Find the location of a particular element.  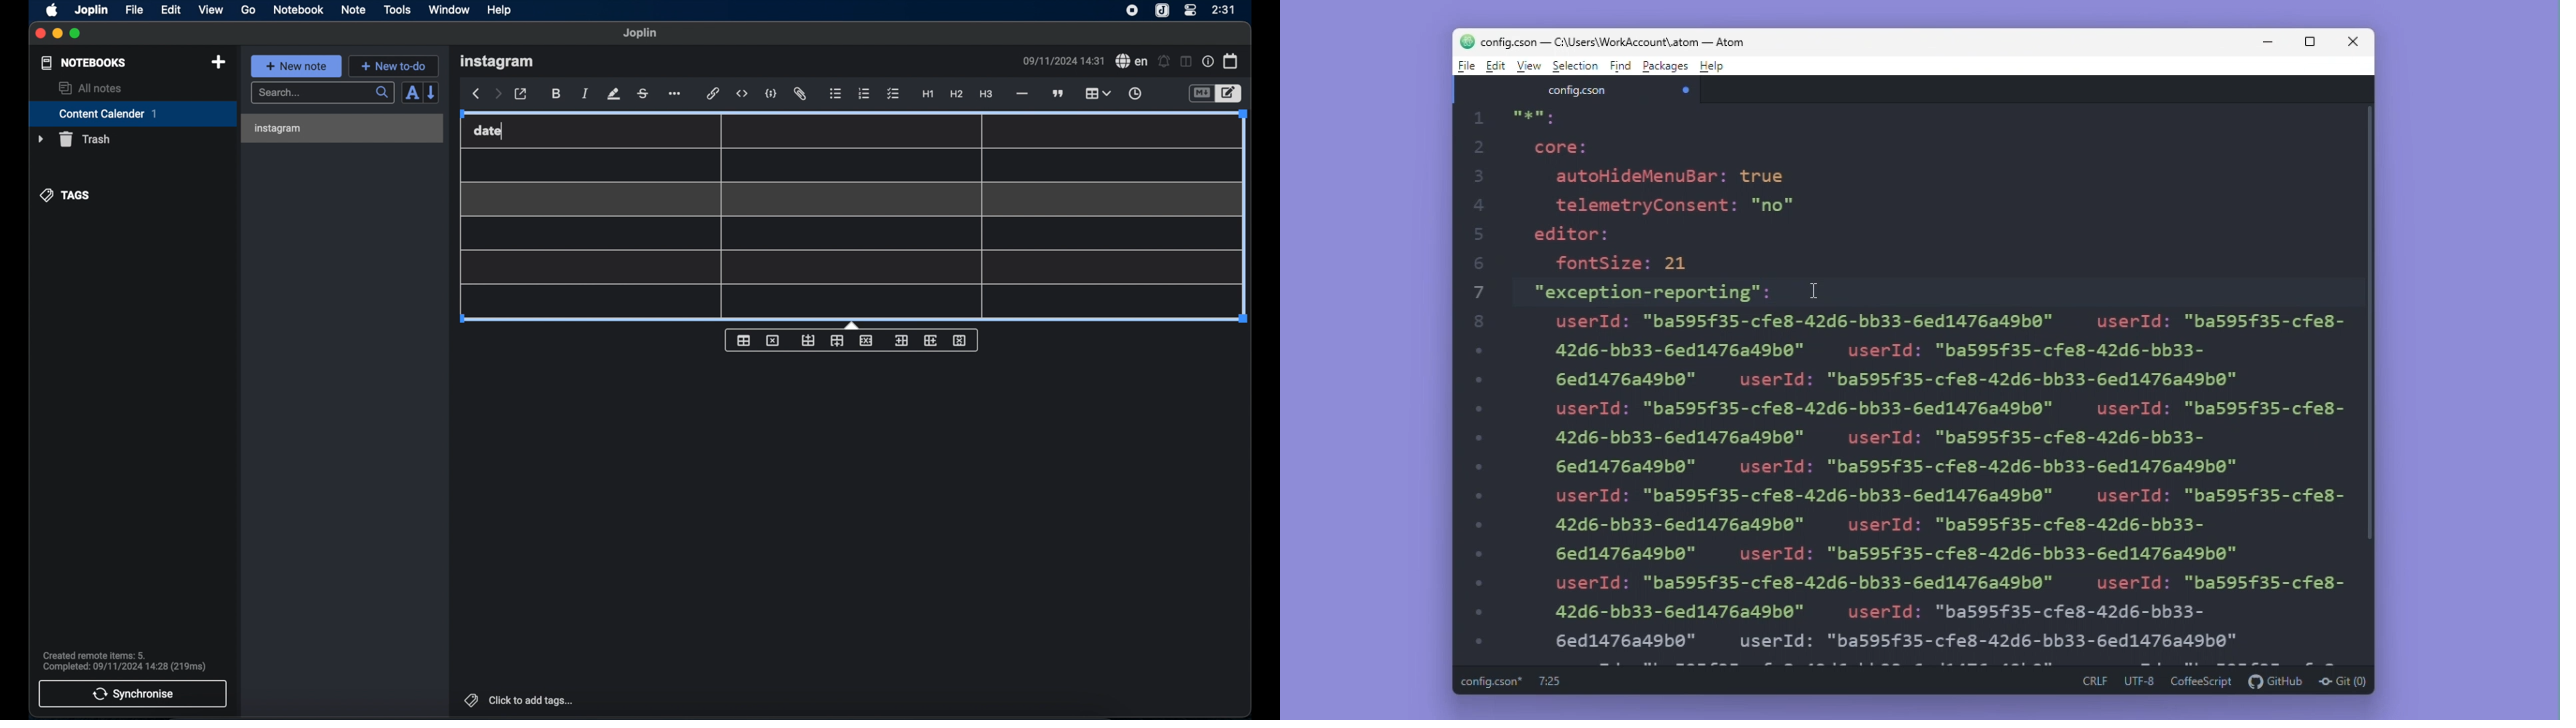

instagram is located at coordinates (280, 129).